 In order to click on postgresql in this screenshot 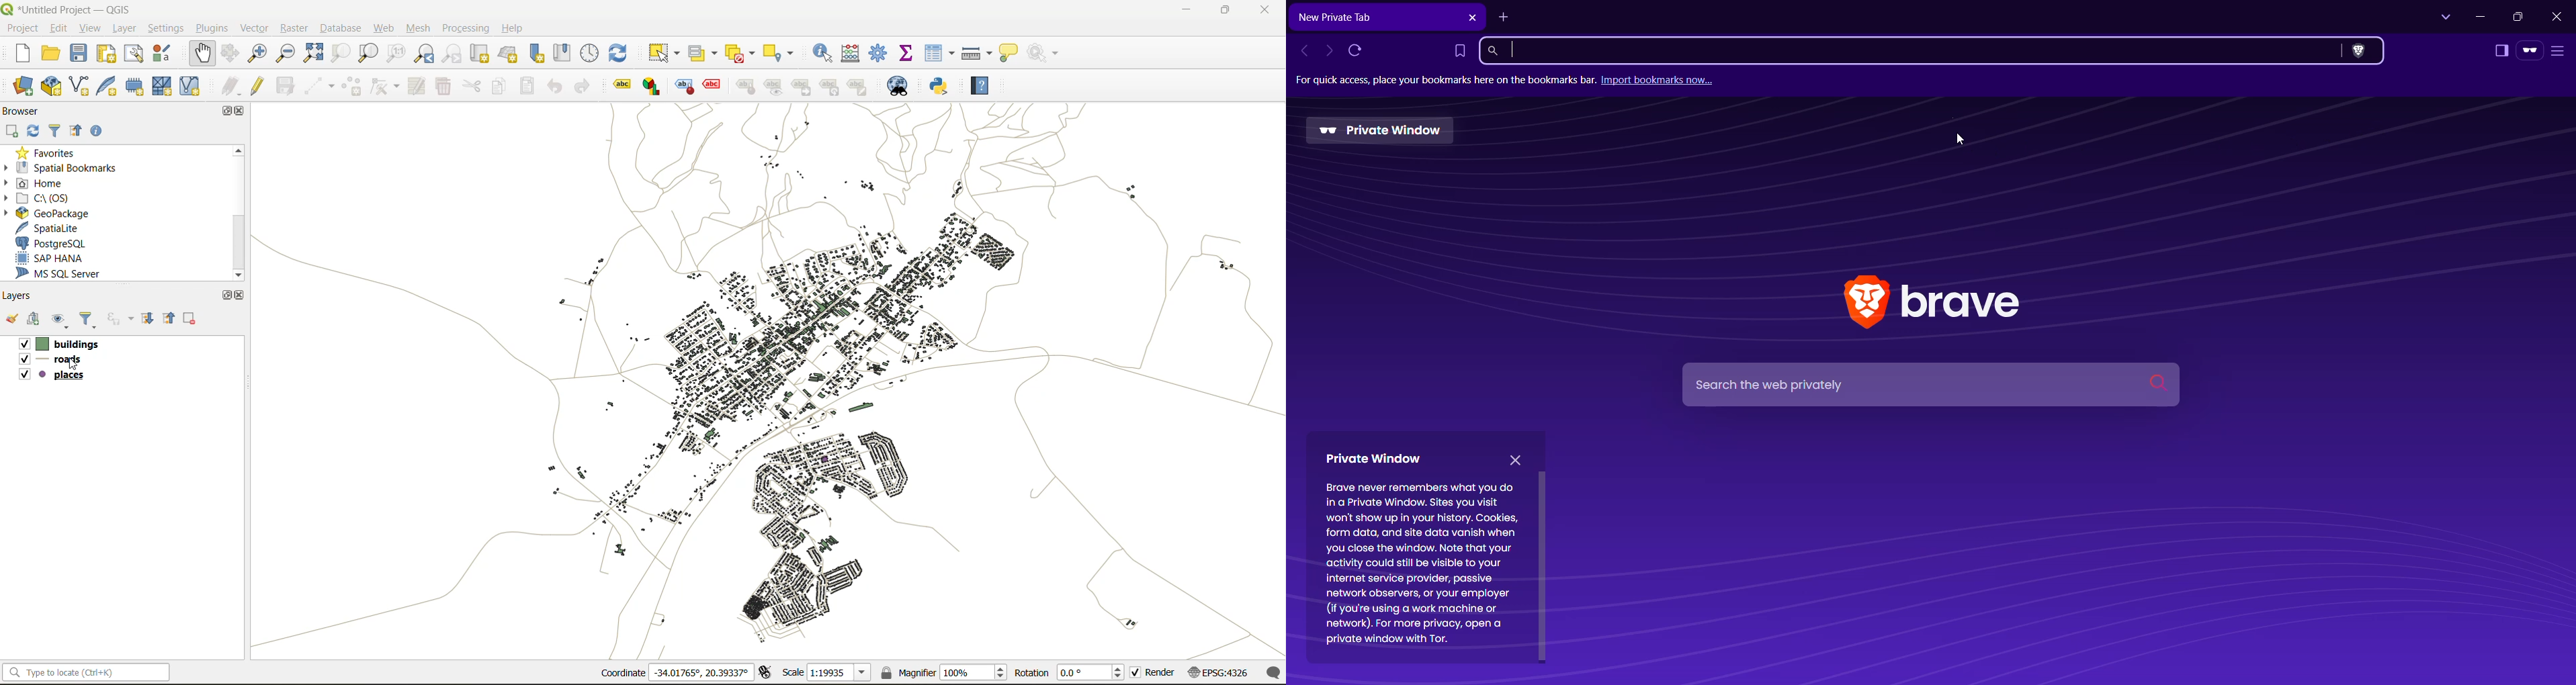, I will do `click(52, 242)`.